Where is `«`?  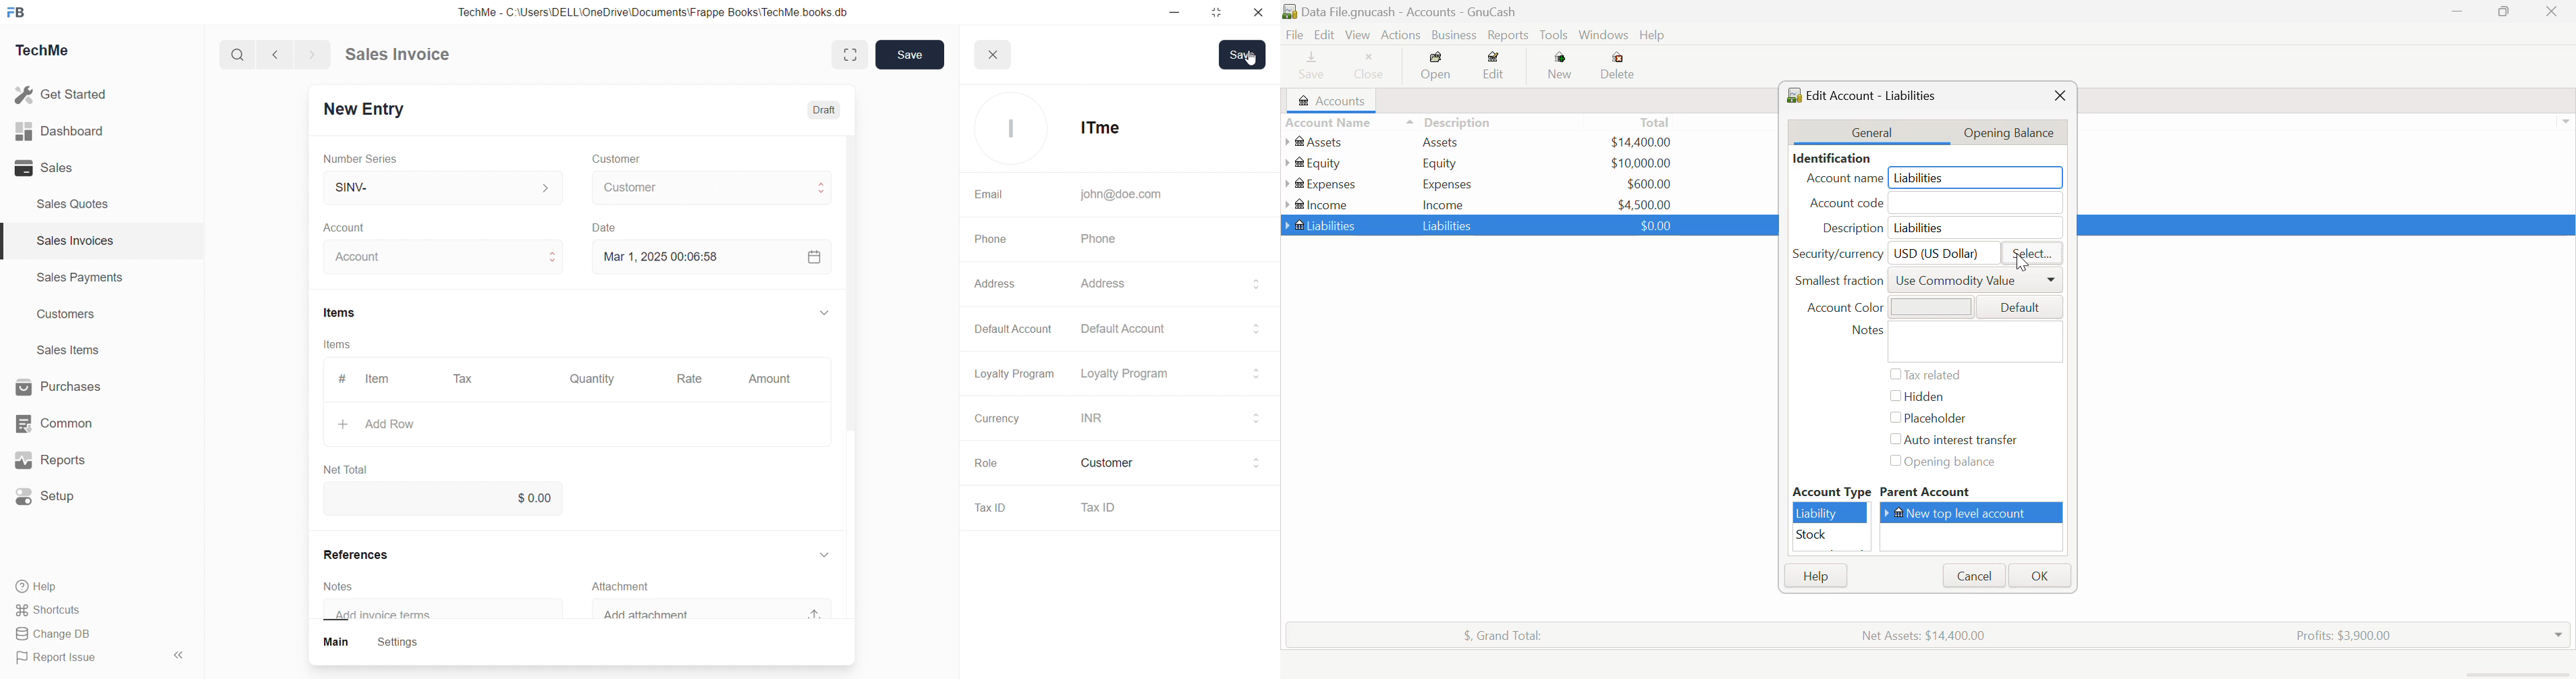
« is located at coordinates (179, 653).